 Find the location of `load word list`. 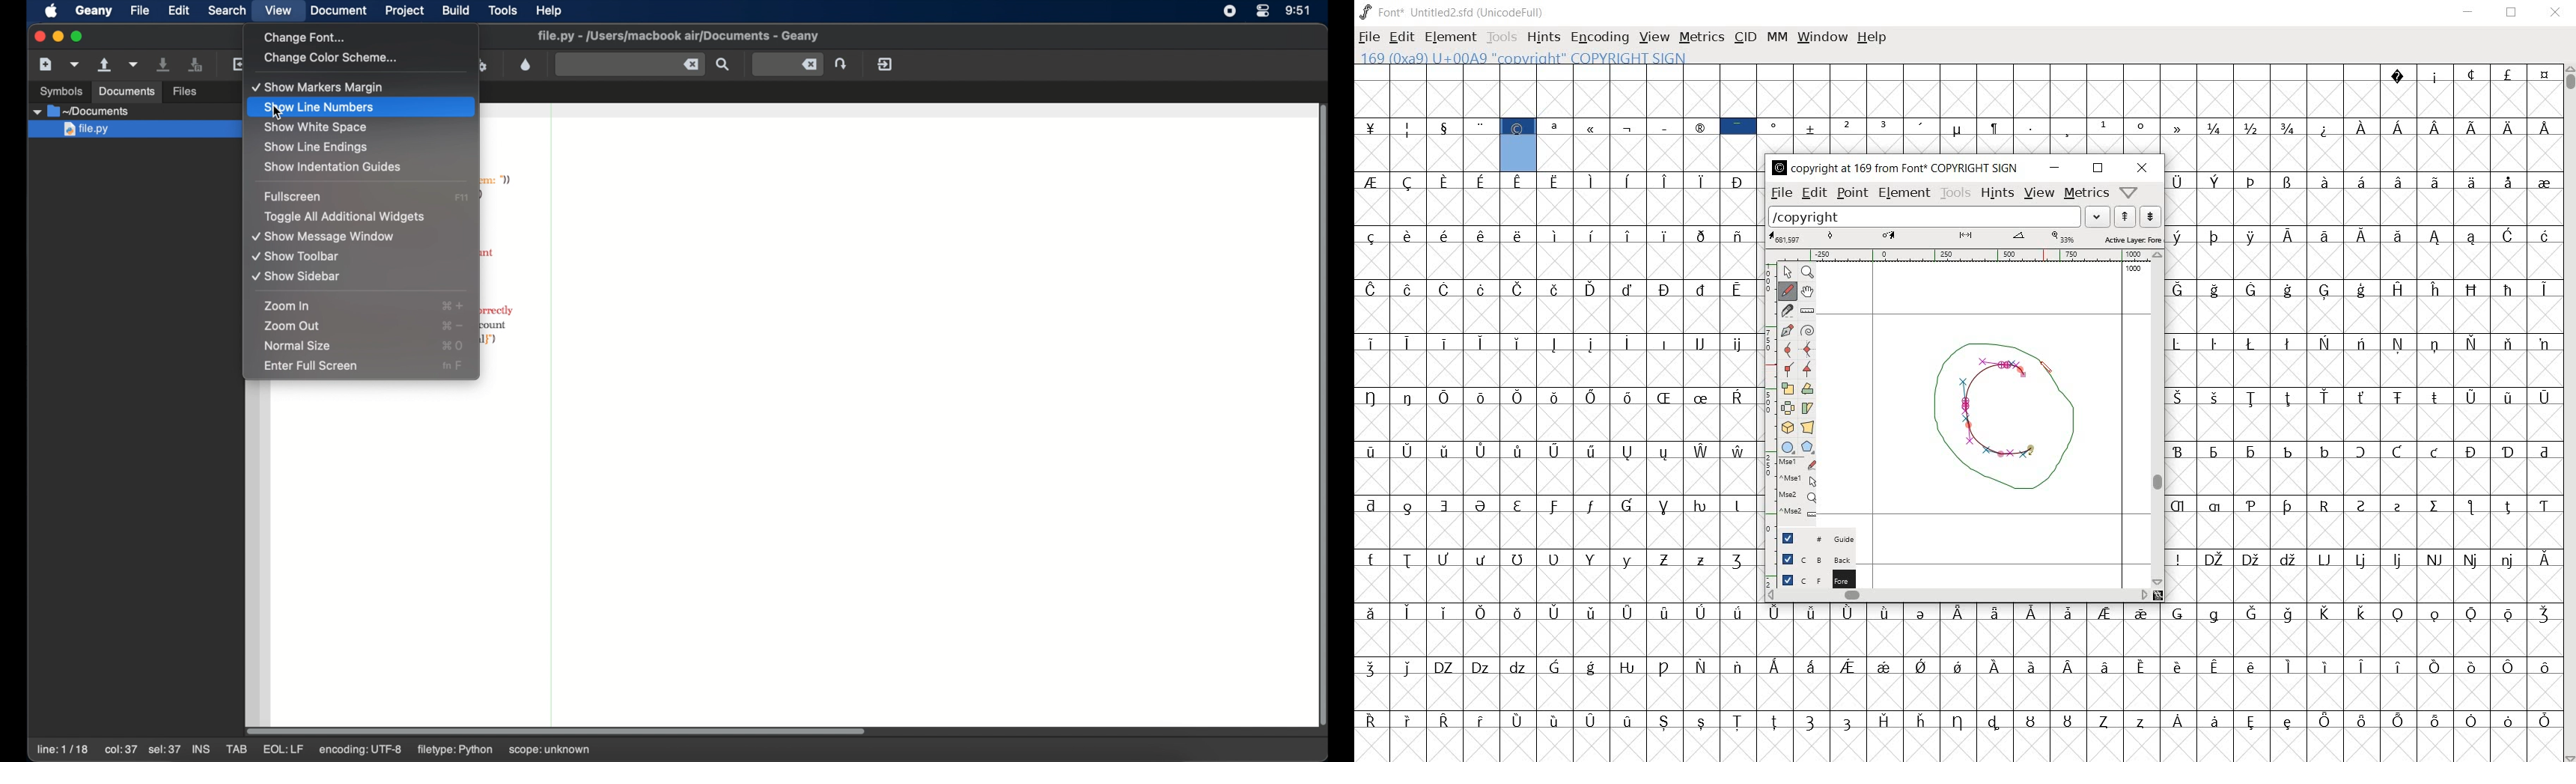

load word list is located at coordinates (1938, 216).